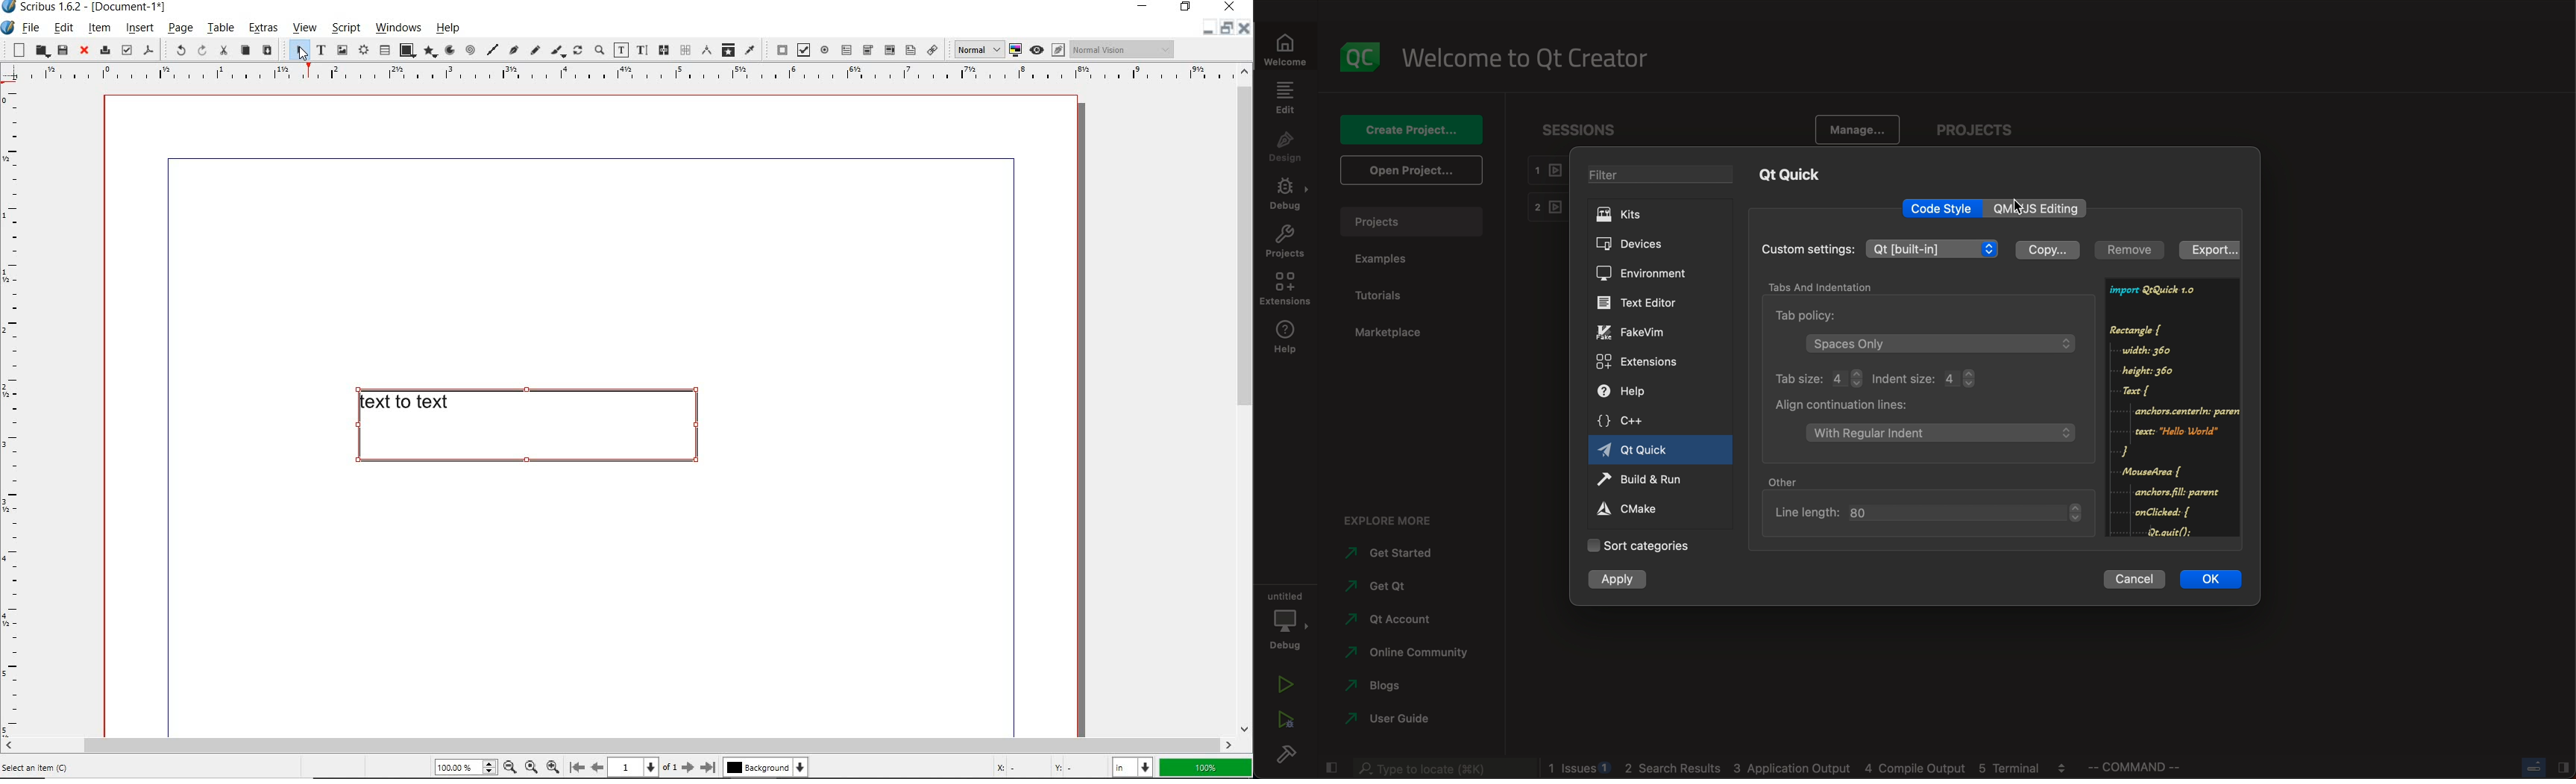 The image size is (2576, 784). I want to click on insert, so click(139, 29).